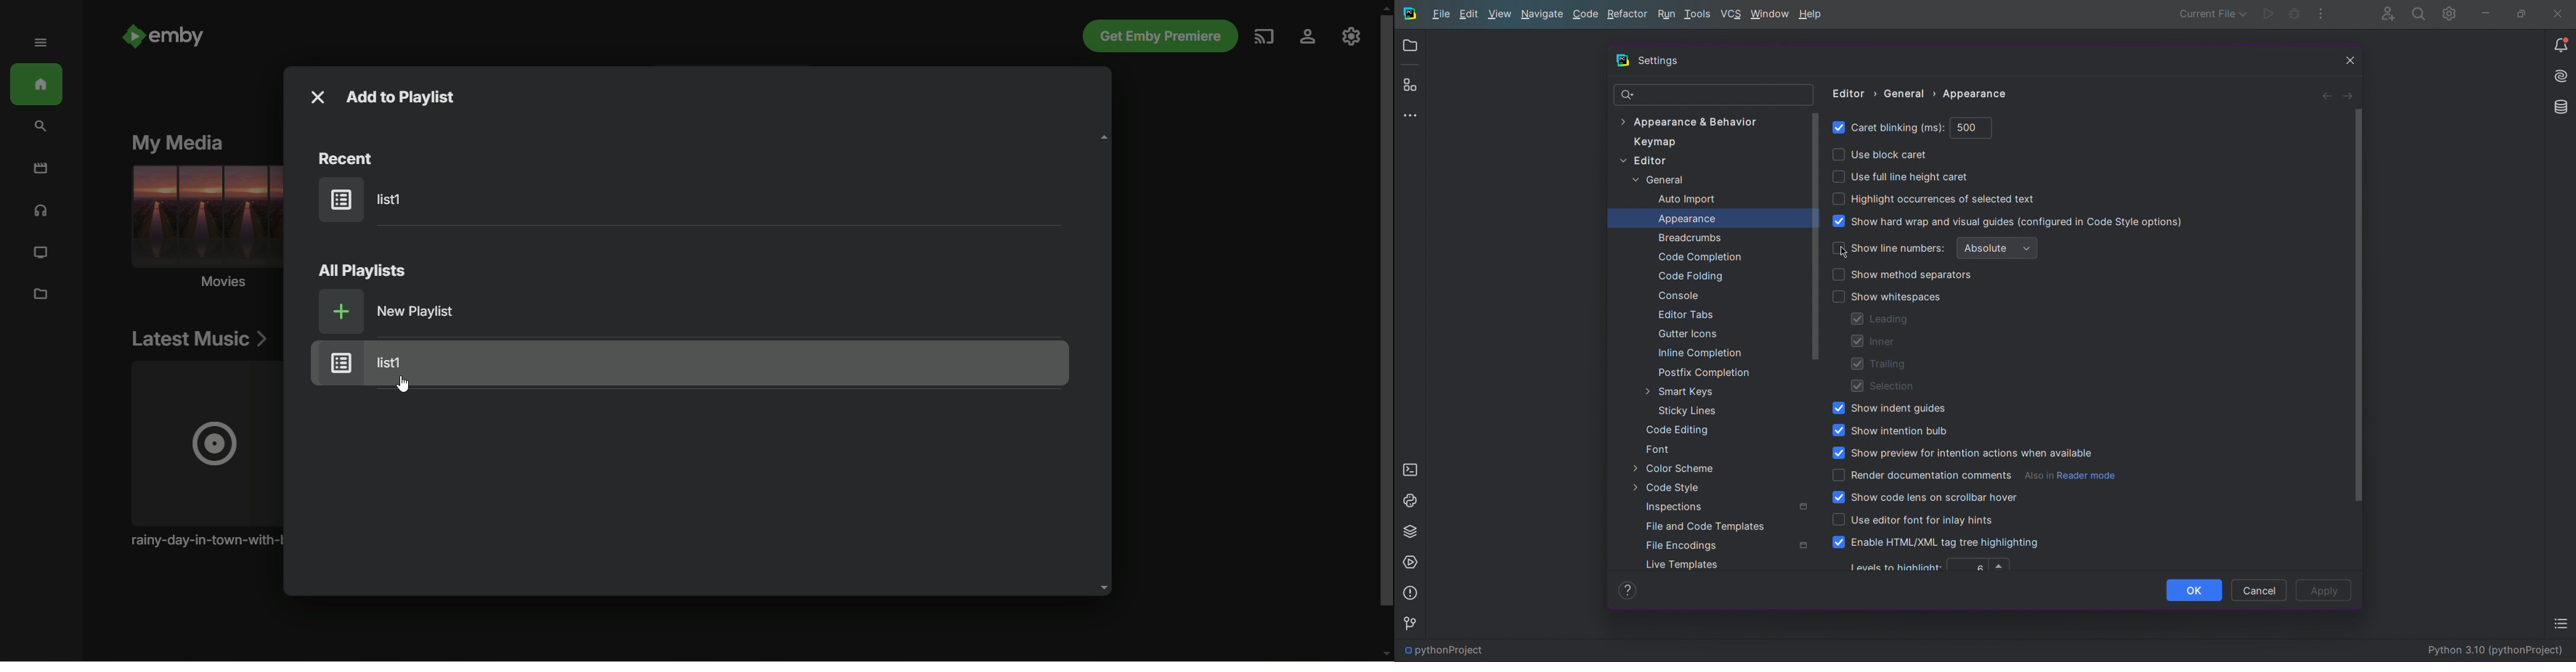  I want to click on Minimize, so click(2485, 13).